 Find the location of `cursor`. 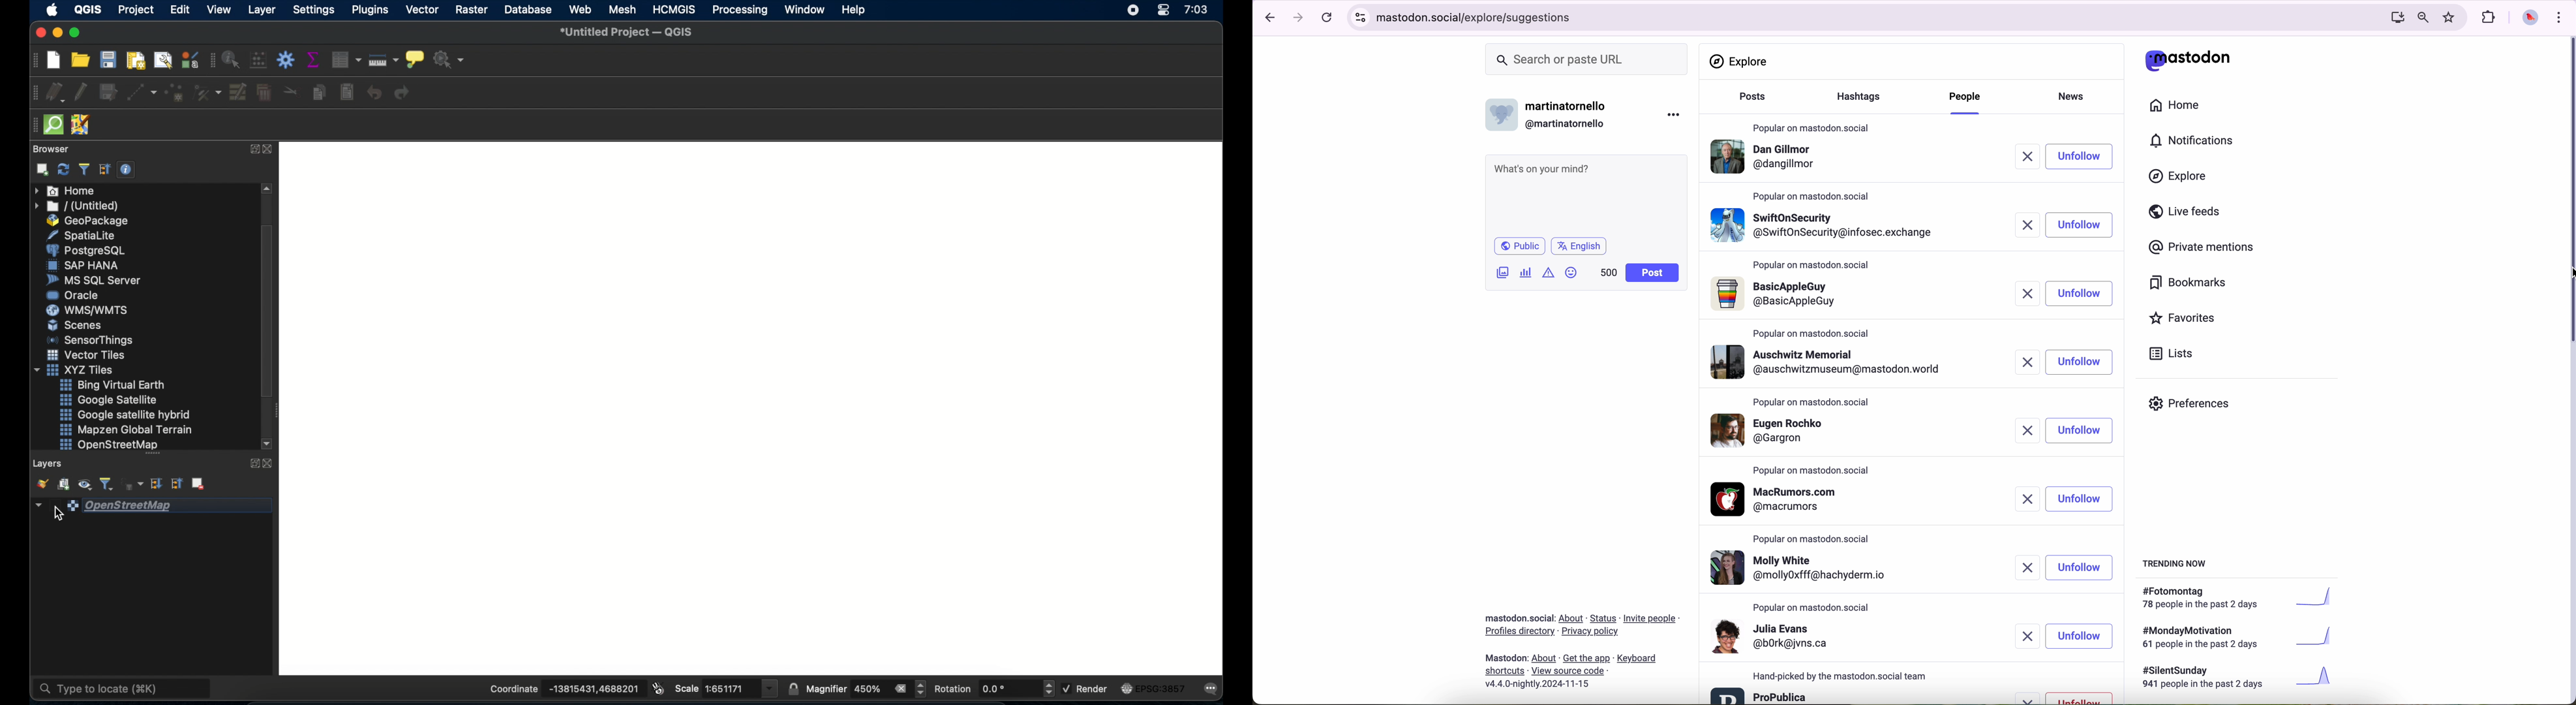

cursor is located at coordinates (59, 514).